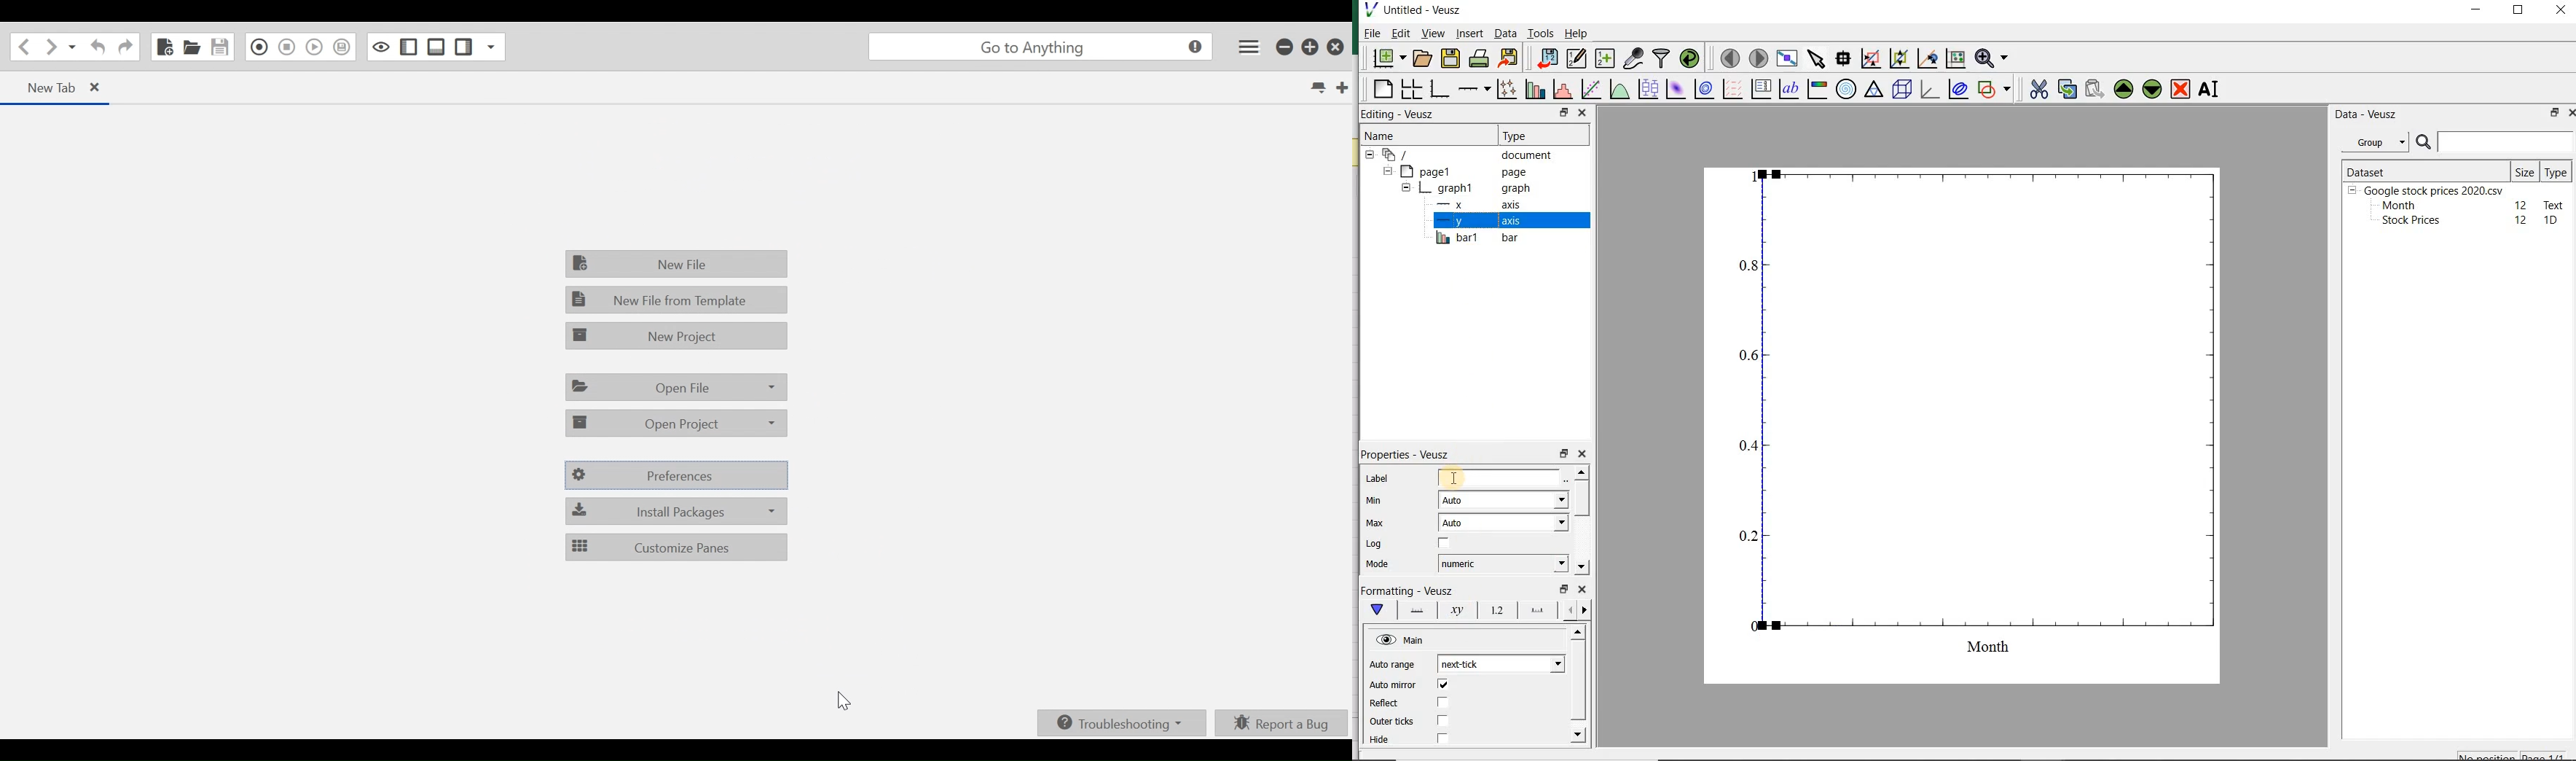 This screenshot has width=2576, height=784. What do you see at coordinates (436, 47) in the screenshot?
I see `Show/Hide Bottom Pane` at bounding box center [436, 47].